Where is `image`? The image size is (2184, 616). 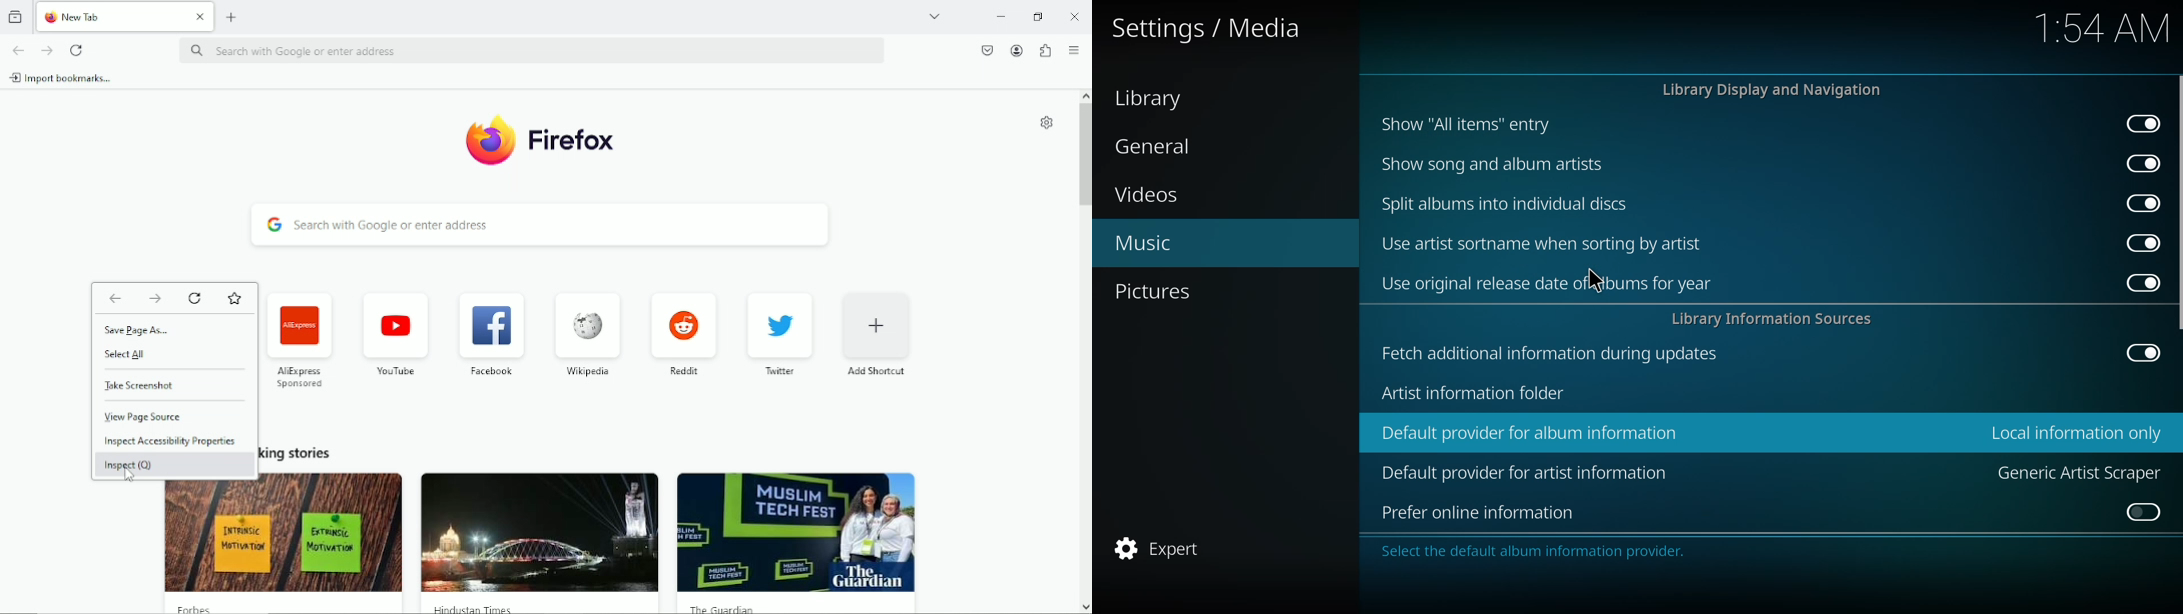
image is located at coordinates (795, 532).